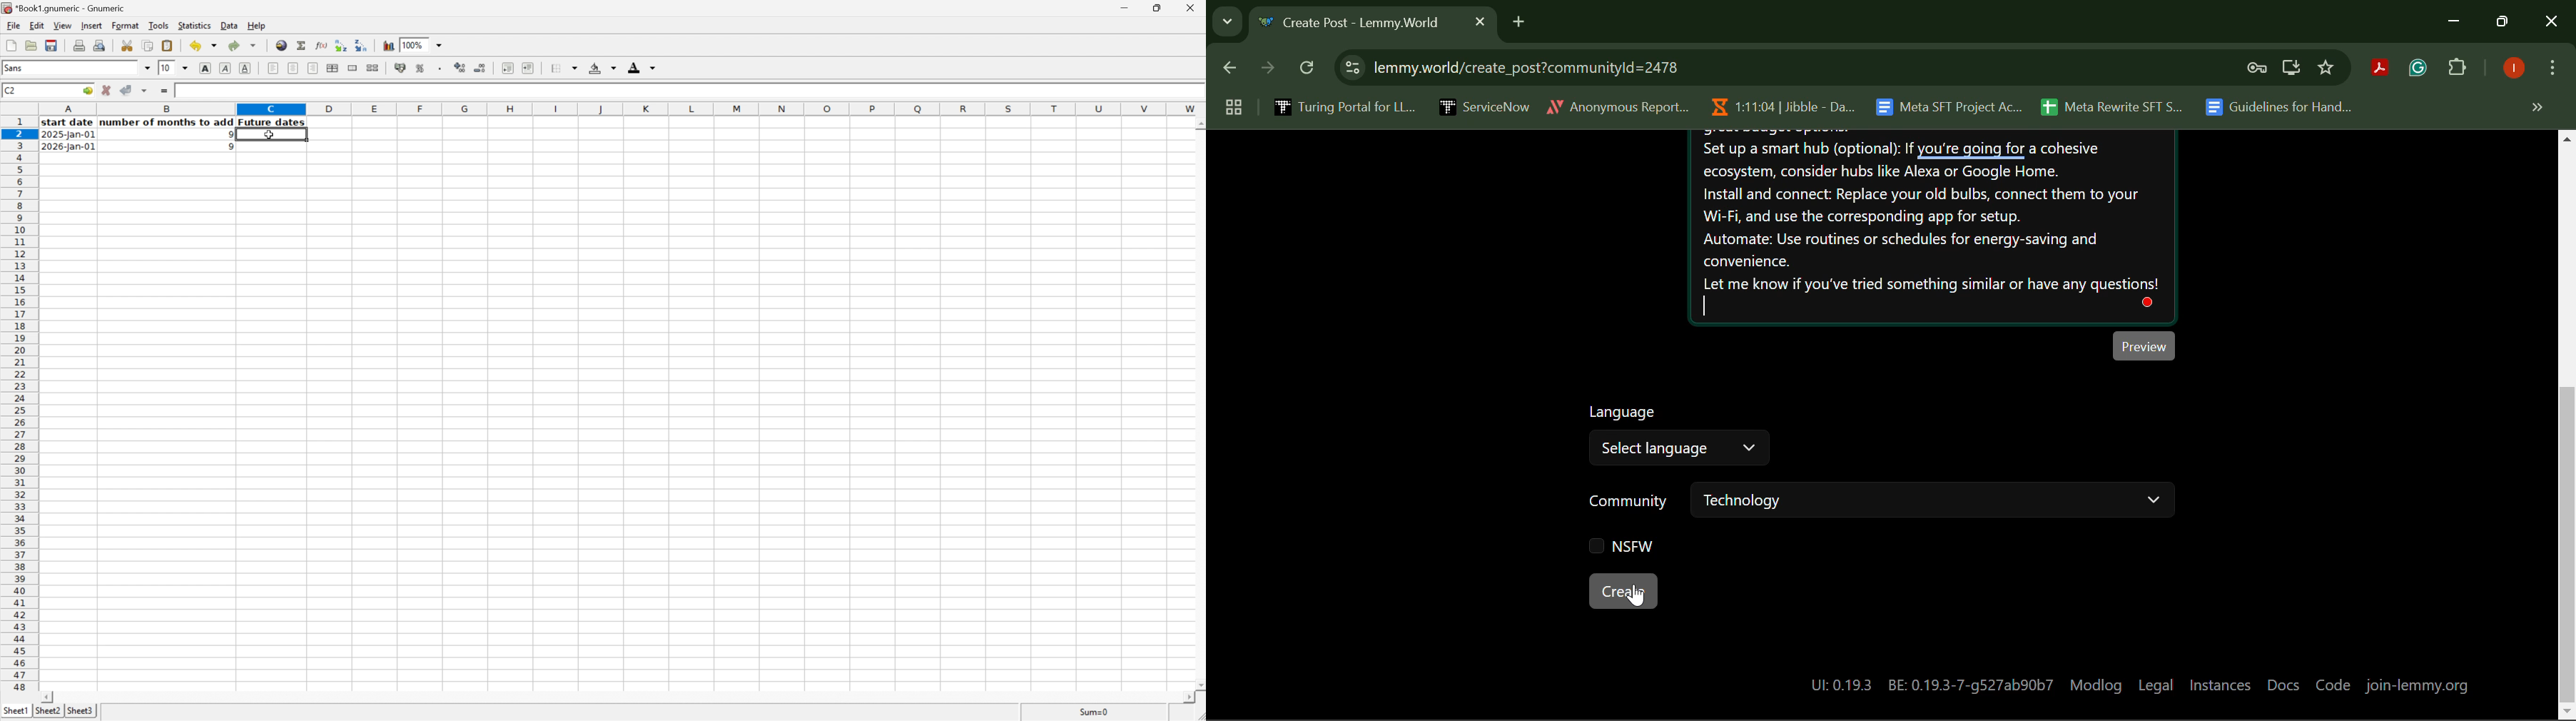 The height and width of the screenshot is (728, 2576). What do you see at coordinates (225, 68) in the screenshot?
I see `Italic` at bounding box center [225, 68].